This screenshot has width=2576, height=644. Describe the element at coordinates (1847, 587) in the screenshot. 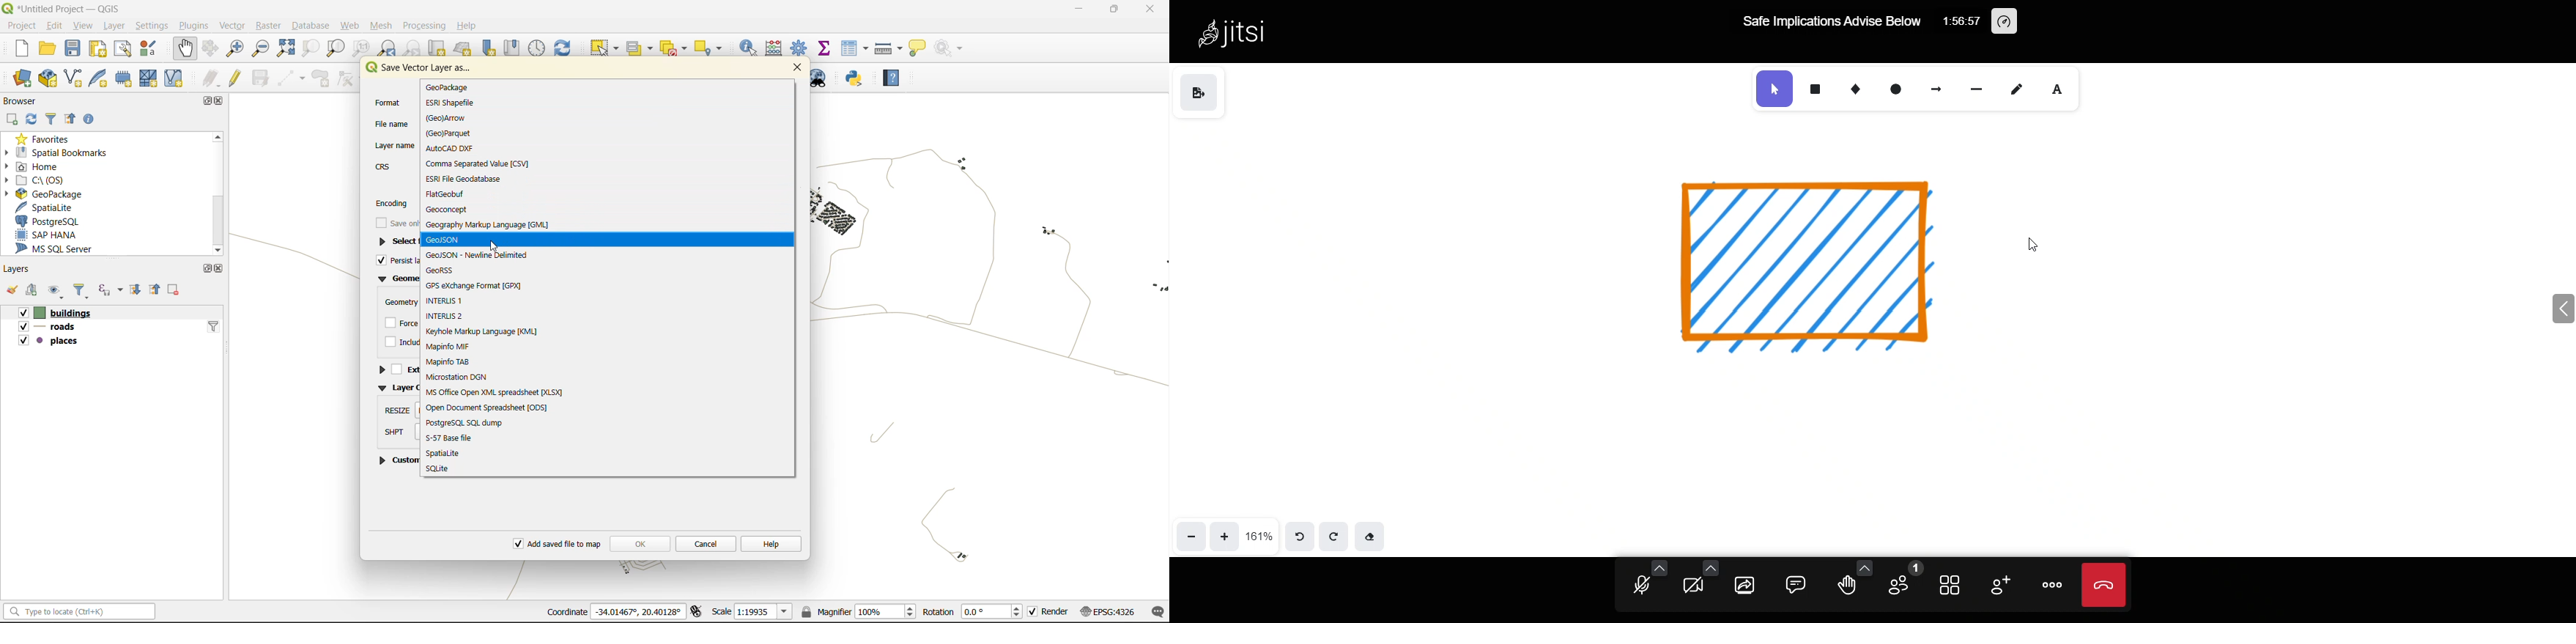

I see `raise hands` at that location.